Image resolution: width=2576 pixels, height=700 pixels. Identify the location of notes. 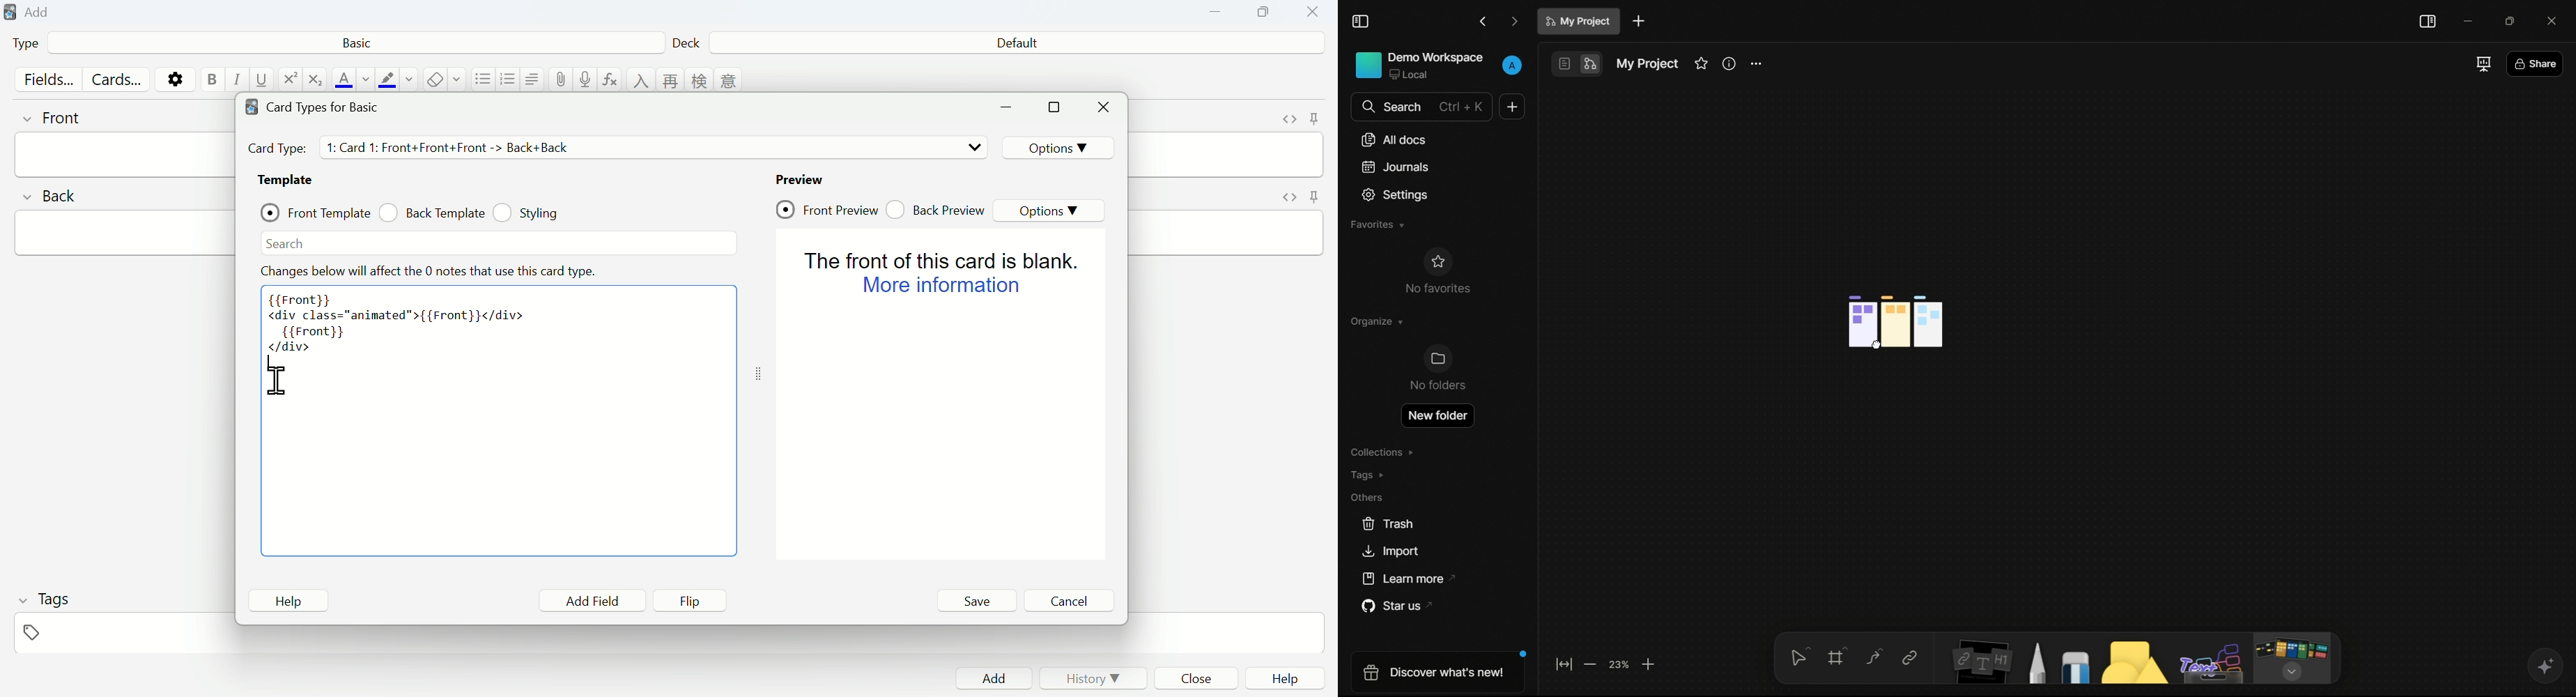
(1982, 661).